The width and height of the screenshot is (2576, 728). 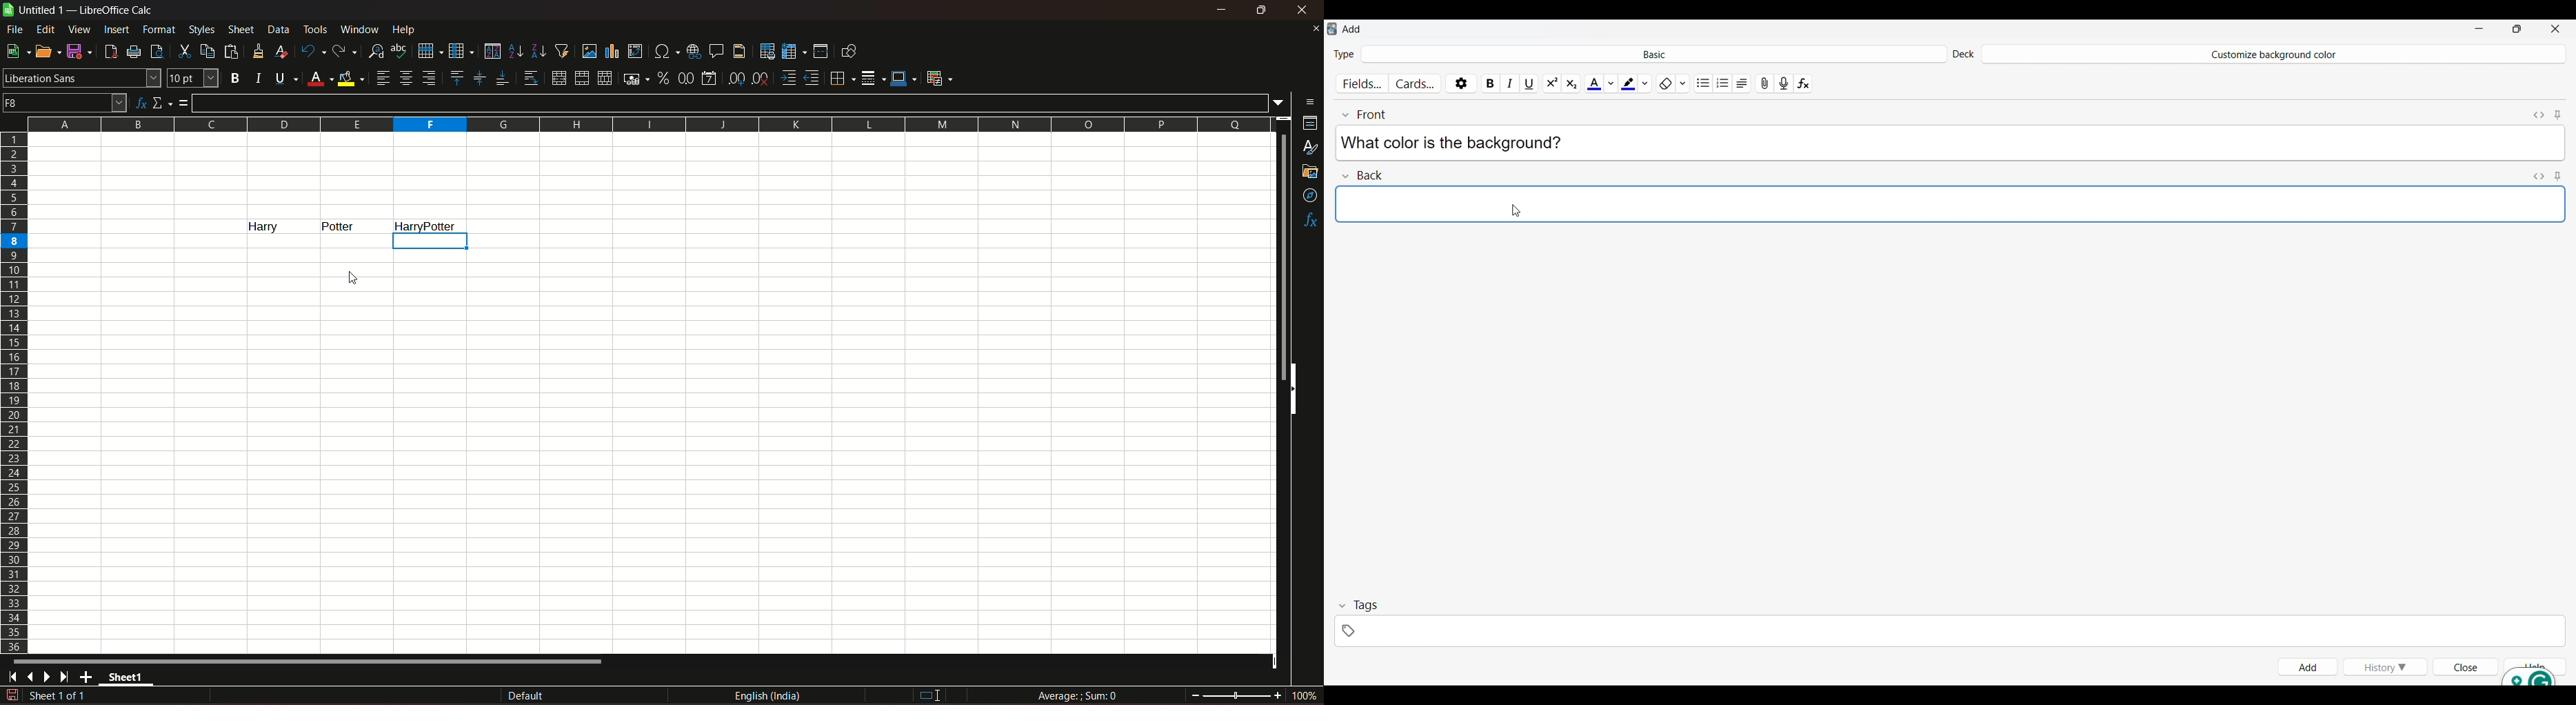 I want to click on scroll to first, so click(x=8, y=679).